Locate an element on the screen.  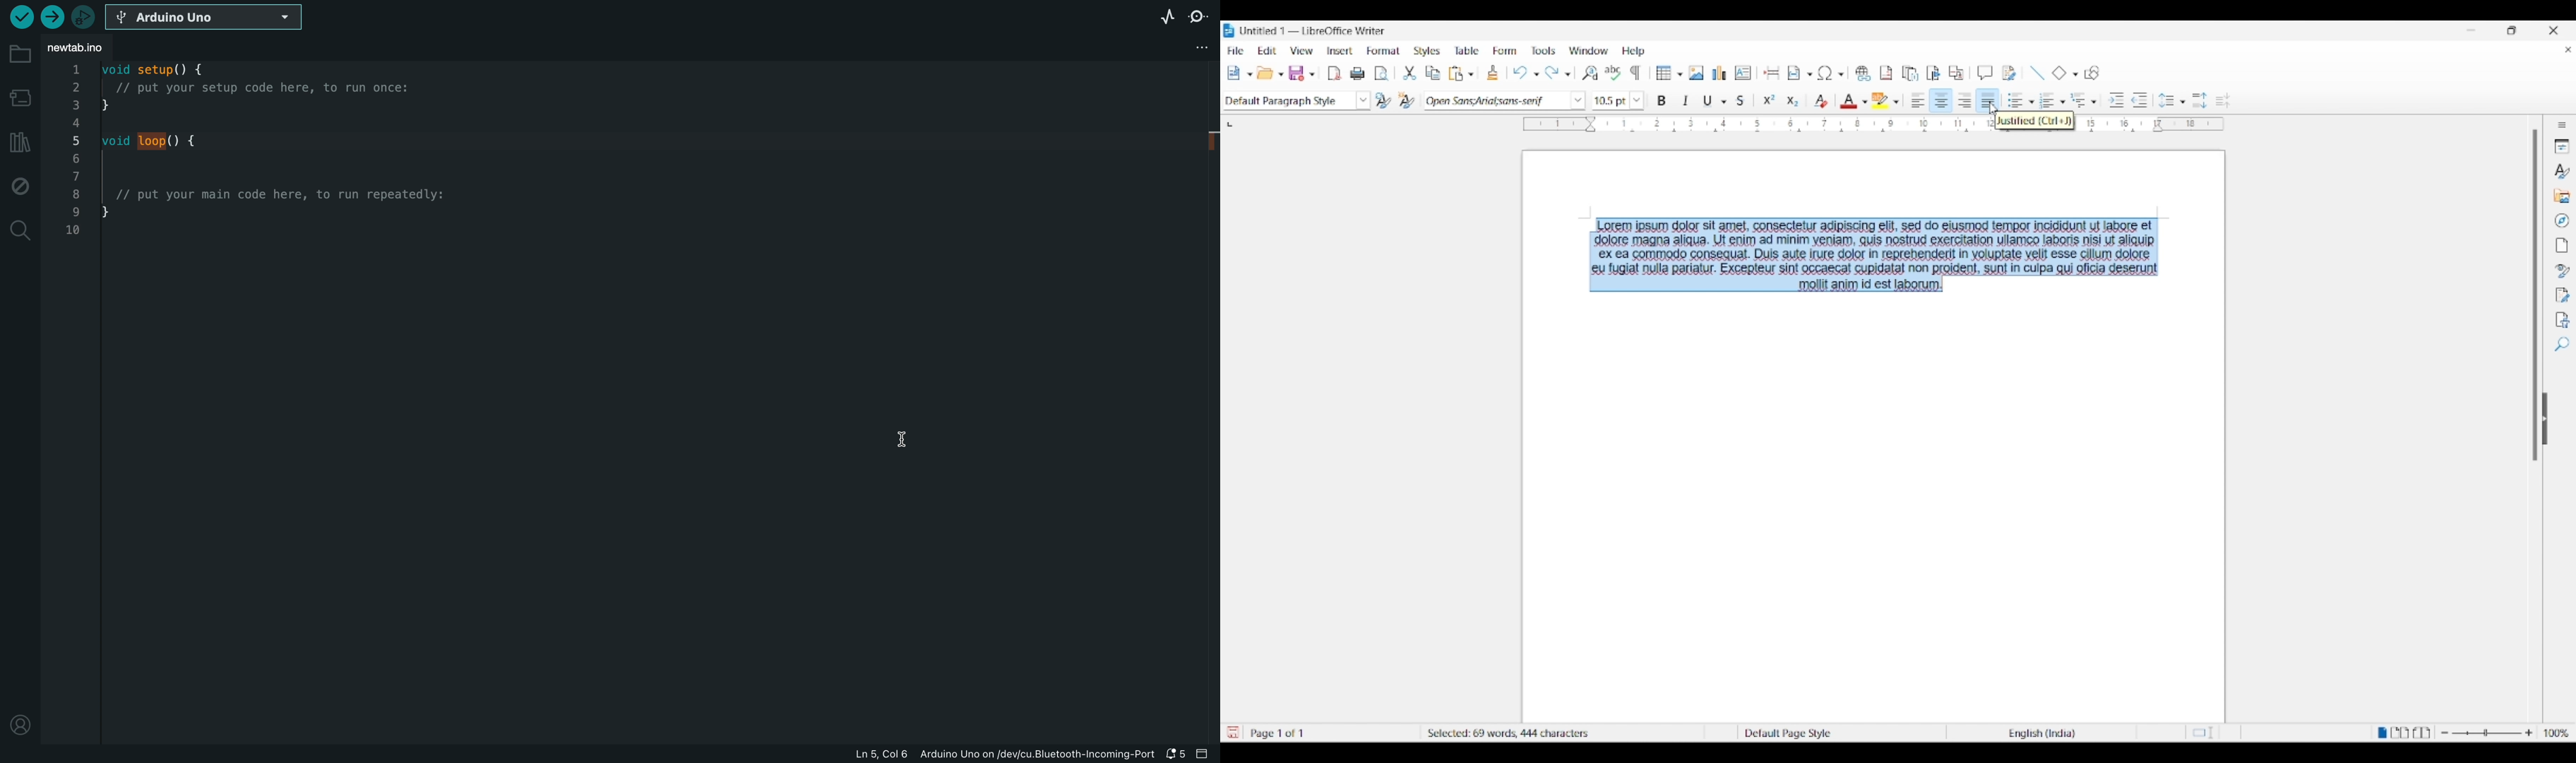
Increase/Decrease font size is located at coordinates (1636, 101).